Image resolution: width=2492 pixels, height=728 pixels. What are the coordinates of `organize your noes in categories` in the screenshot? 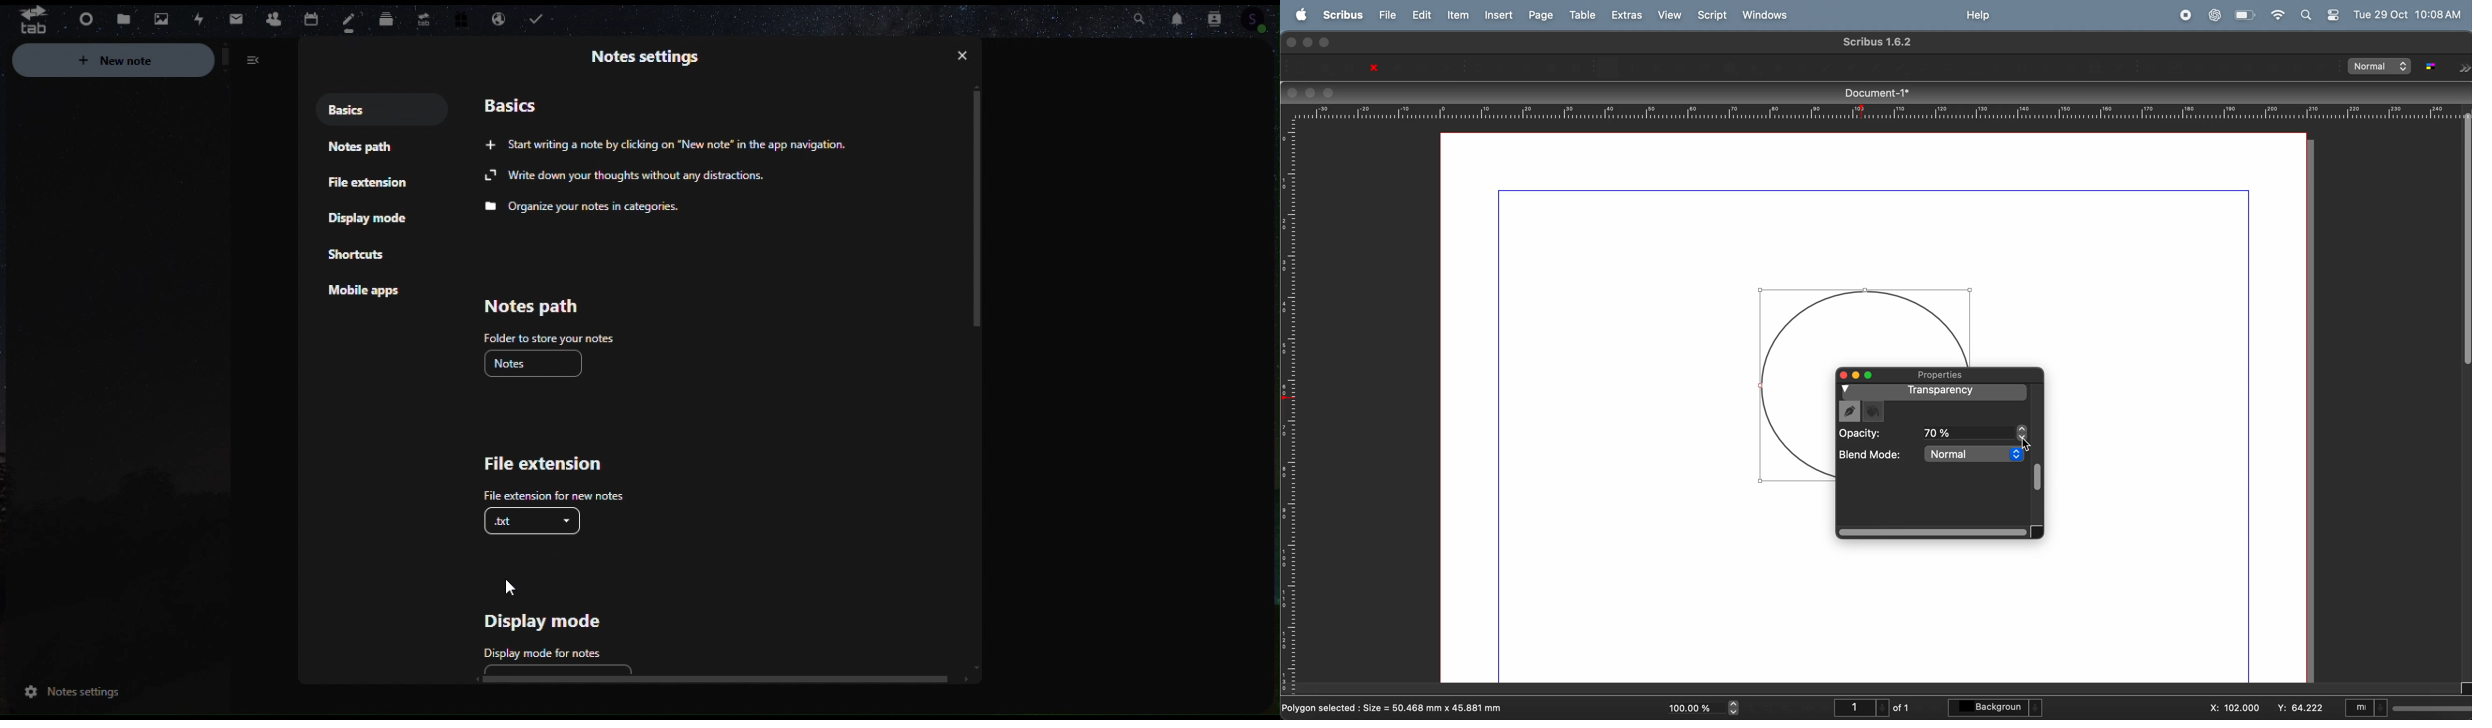 It's located at (588, 207).